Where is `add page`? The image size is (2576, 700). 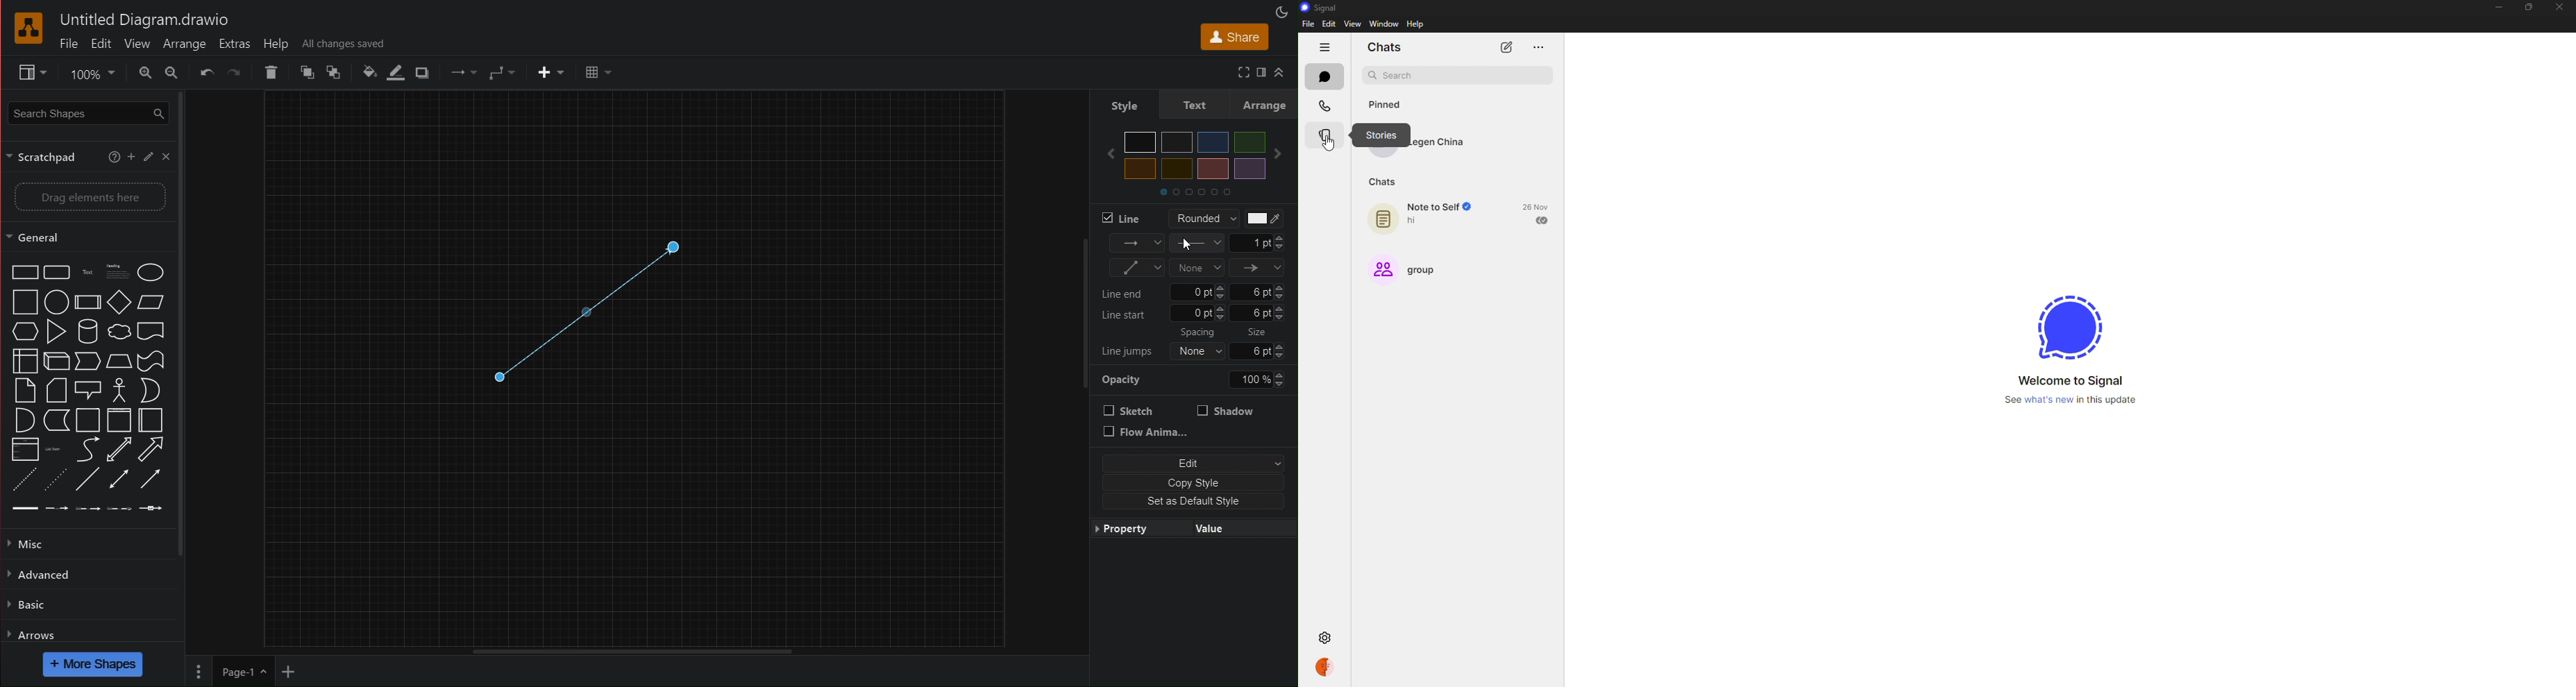 add page is located at coordinates (287, 673).